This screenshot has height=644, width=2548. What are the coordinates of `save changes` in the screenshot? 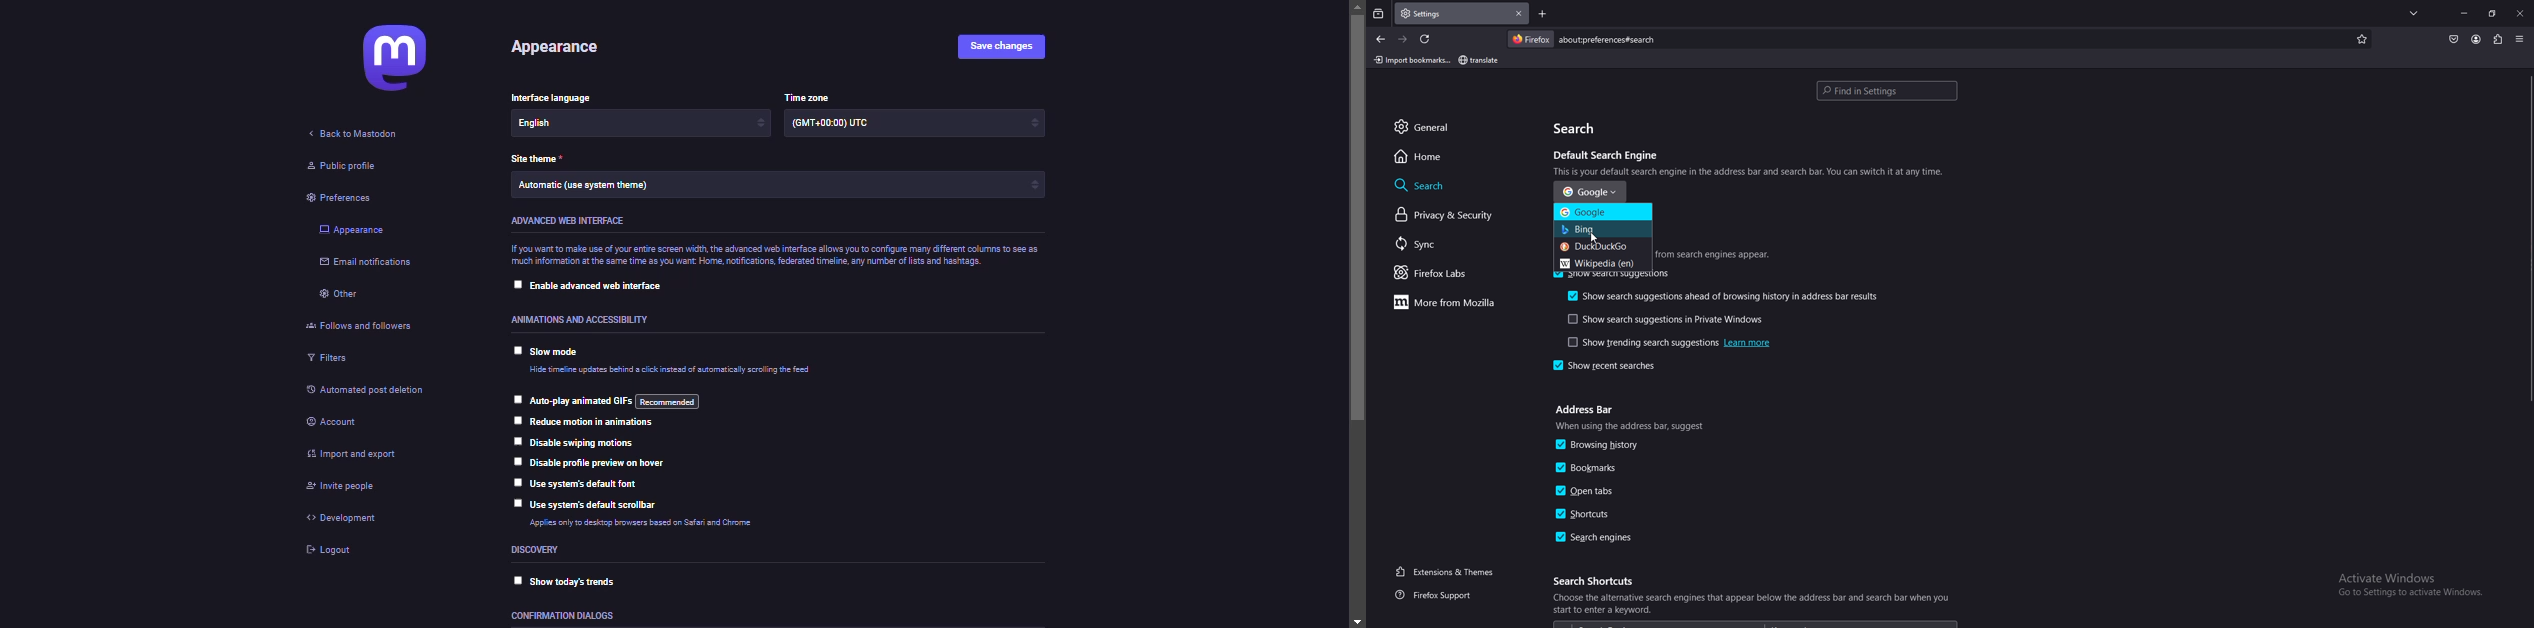 It's located at (1001, 46).